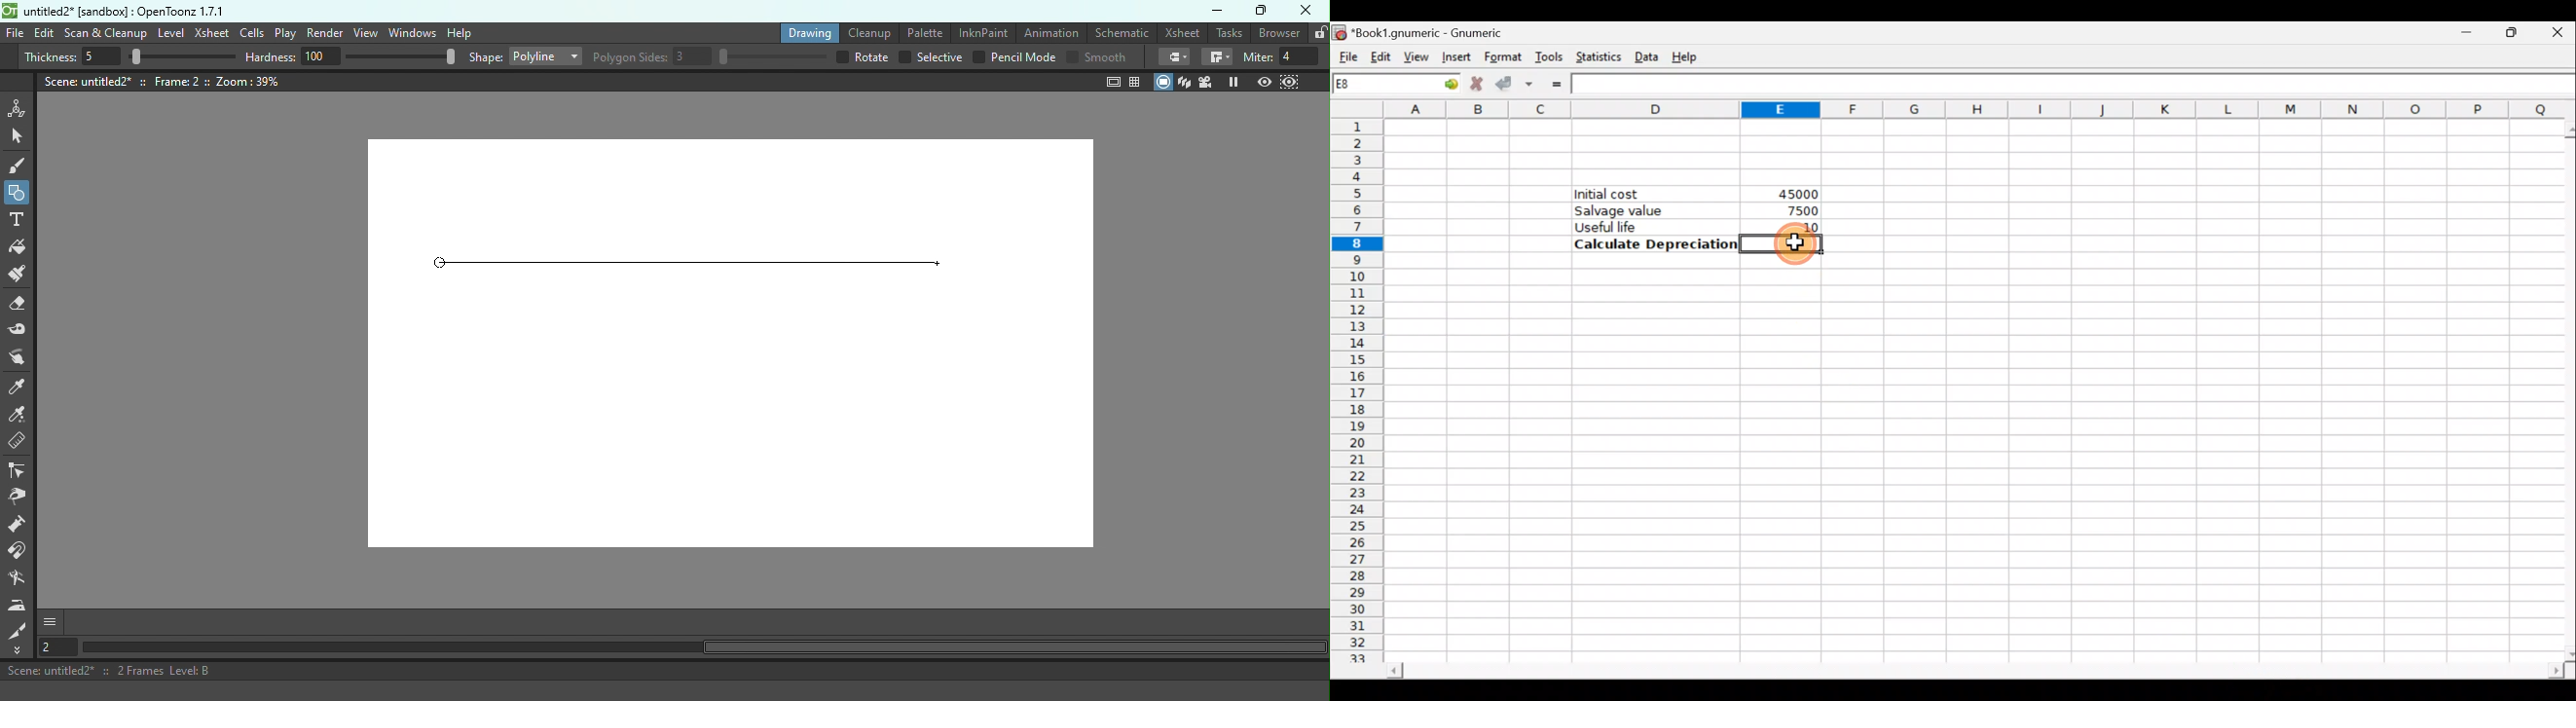 The height and width of the screenshot is (728, 2576). I want to click on Edit, so click(1380, 55).